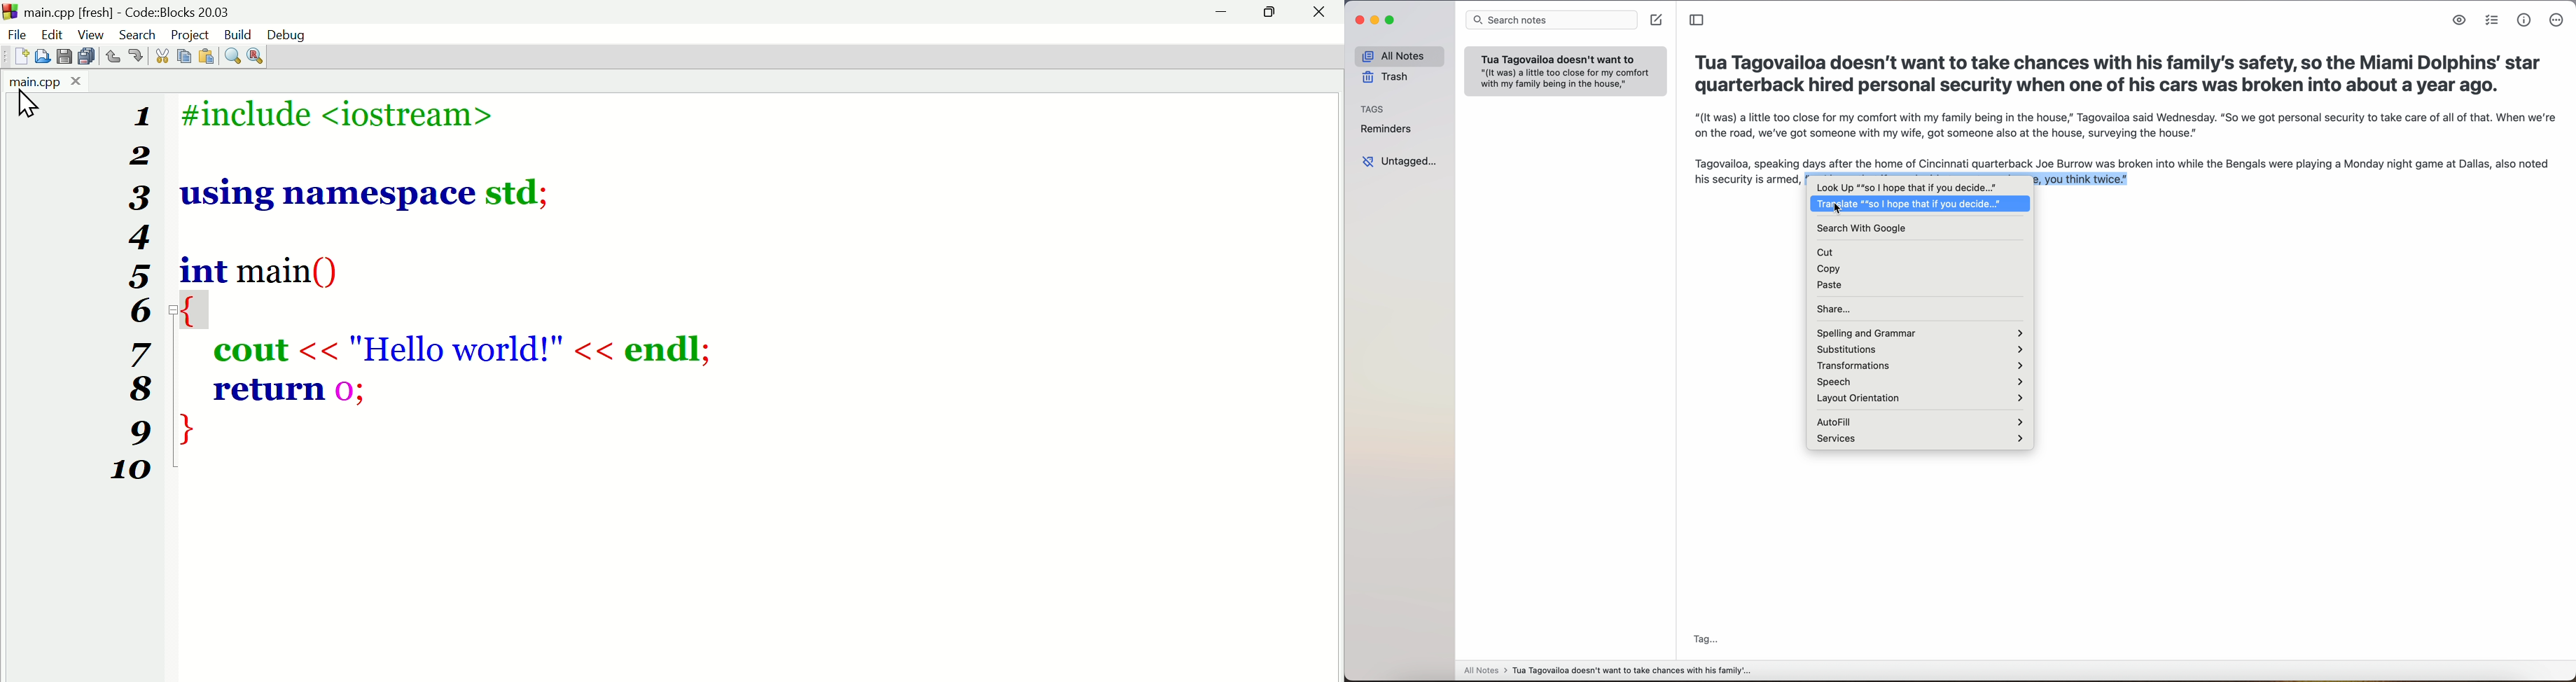  What do you see at coordinates (1841, 209) in the screenshot?
I see `cursor` at bounding box center [1841, 209].